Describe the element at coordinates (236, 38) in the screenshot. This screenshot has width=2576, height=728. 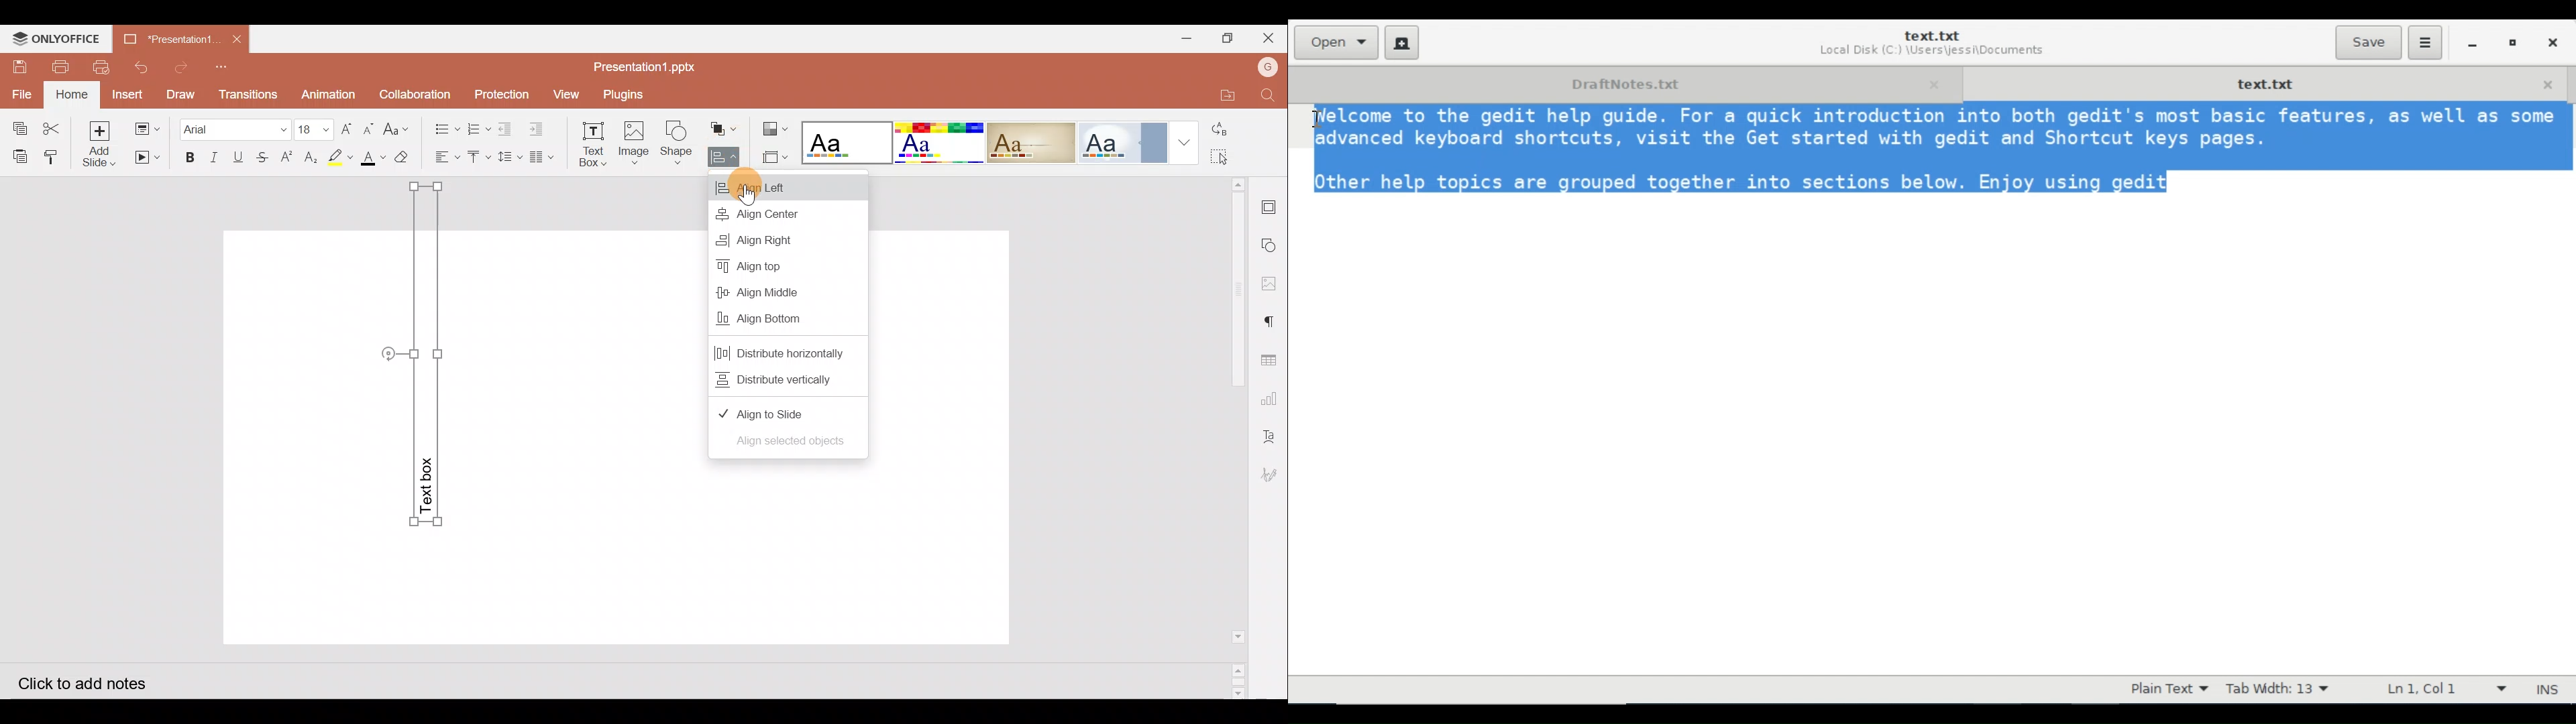
I see `Close document` at that location.